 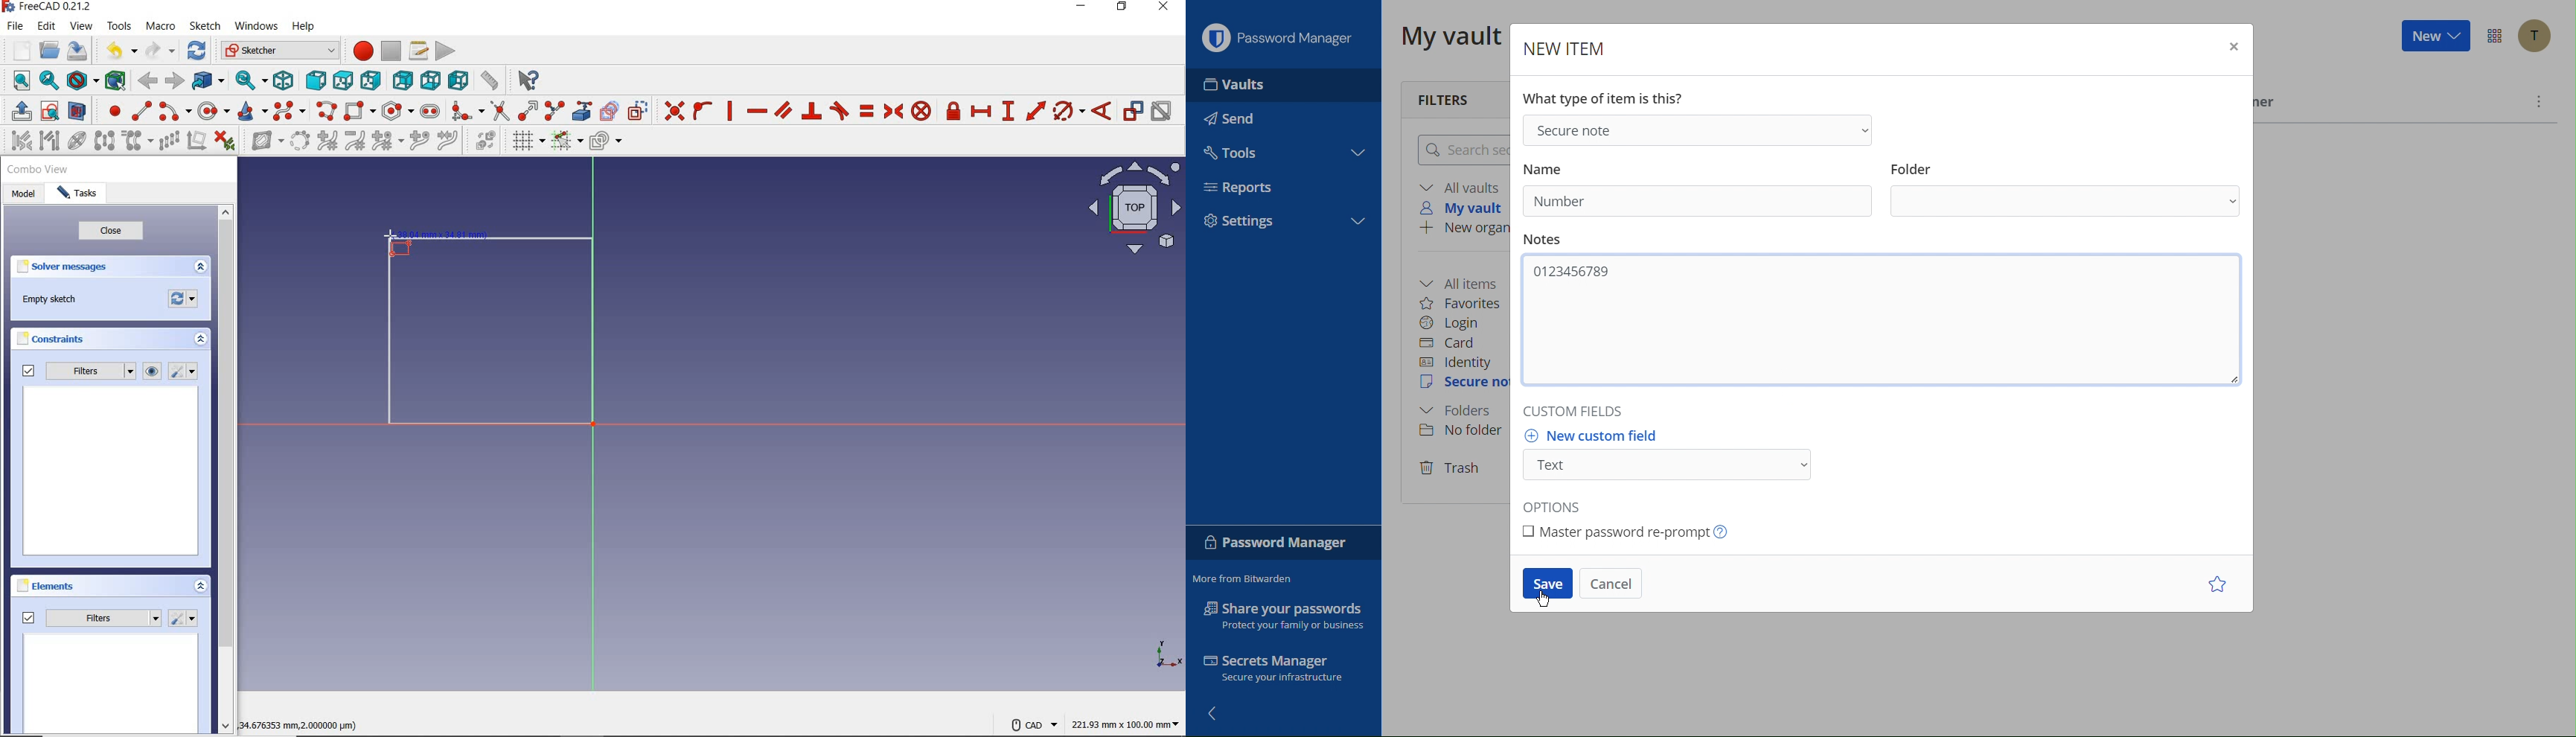 I want to click on Login, so click(x=1455, y=322).